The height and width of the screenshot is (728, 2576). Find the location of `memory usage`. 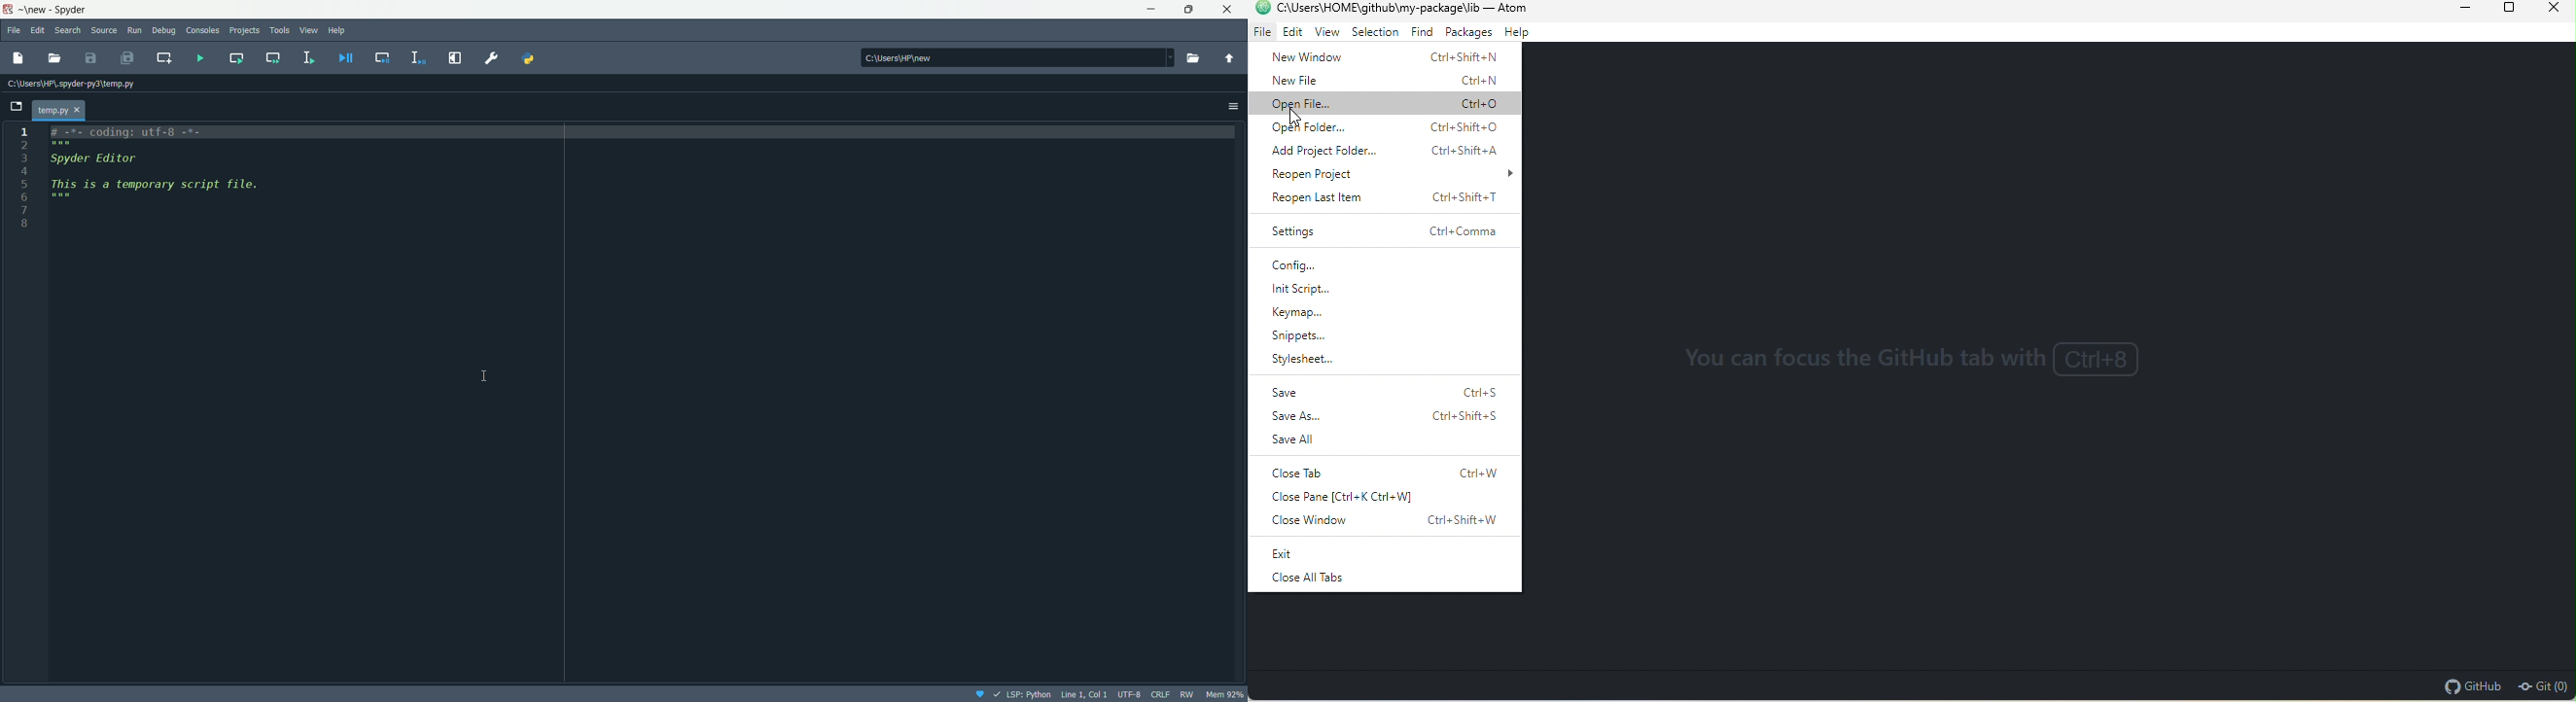

memory usage is located at coordinates (1227, 694).